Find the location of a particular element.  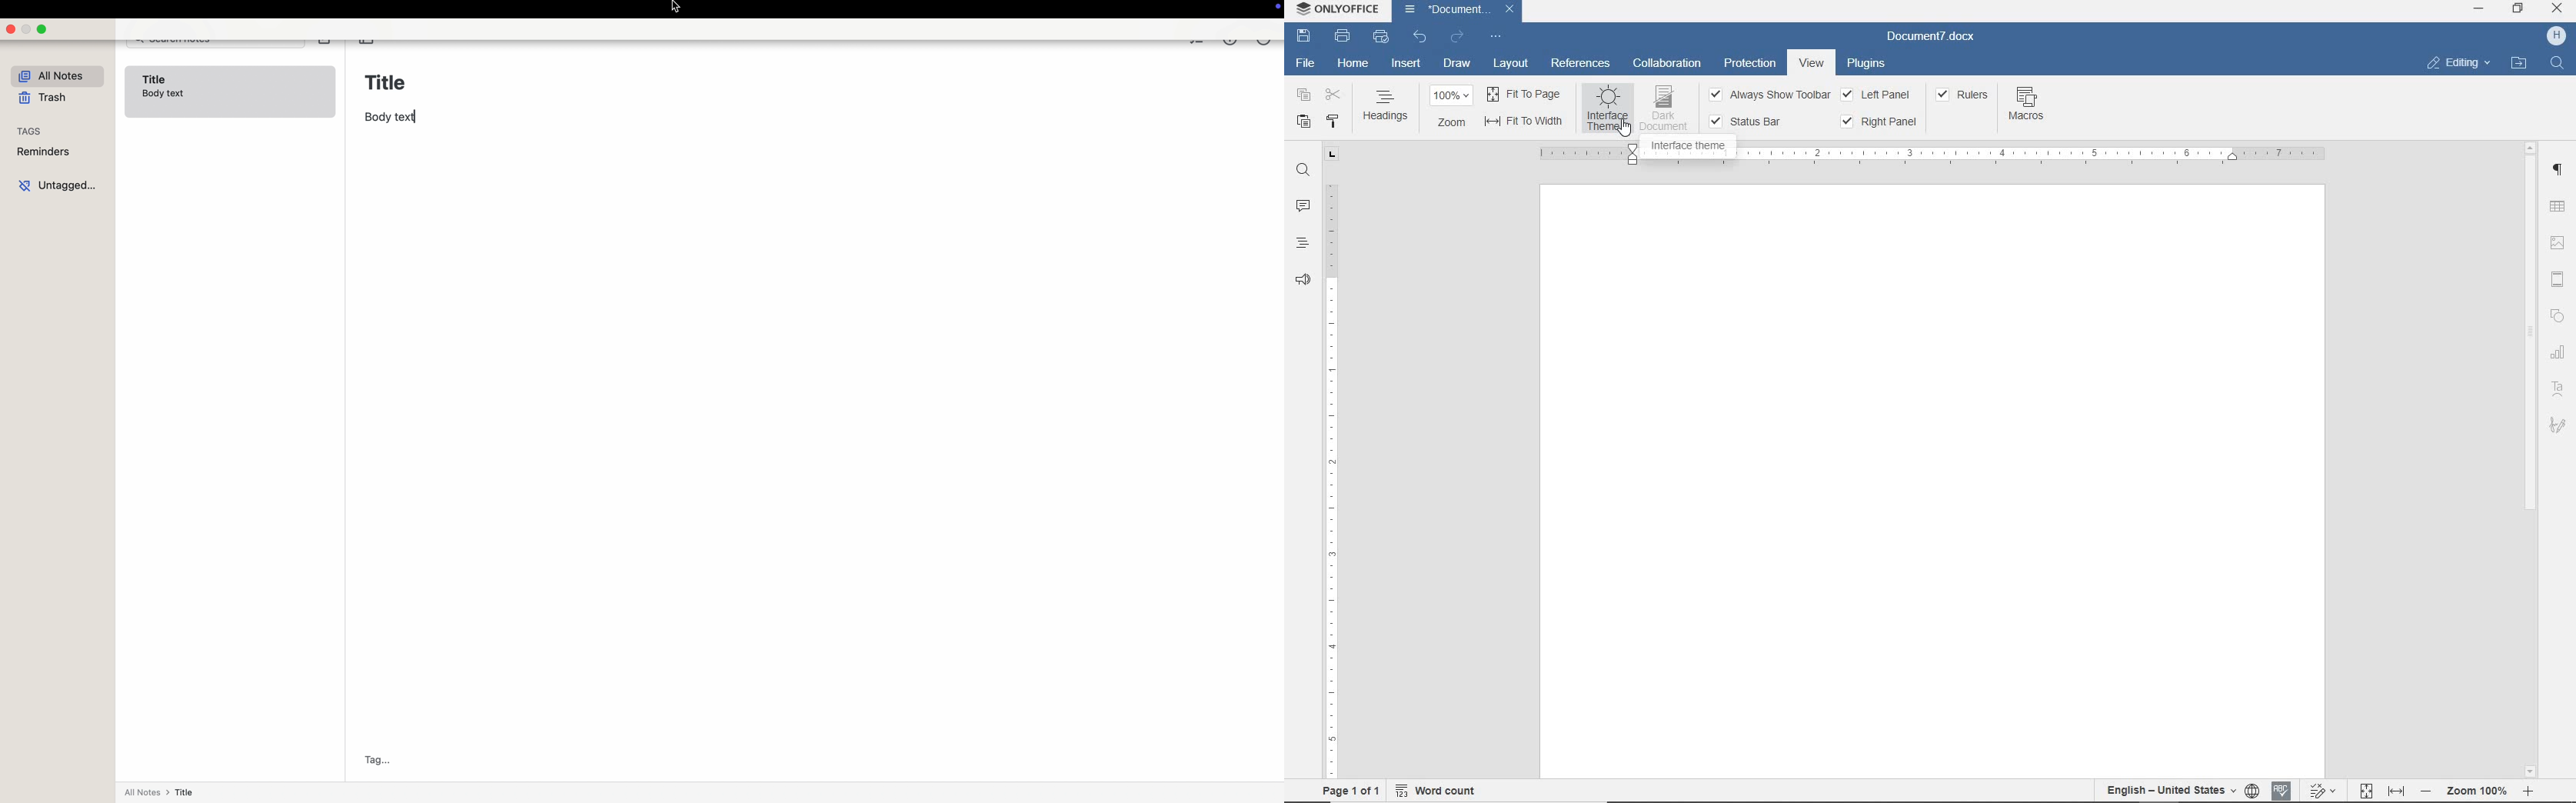

QUICK PRINT is located at coordinates (1380, 35).